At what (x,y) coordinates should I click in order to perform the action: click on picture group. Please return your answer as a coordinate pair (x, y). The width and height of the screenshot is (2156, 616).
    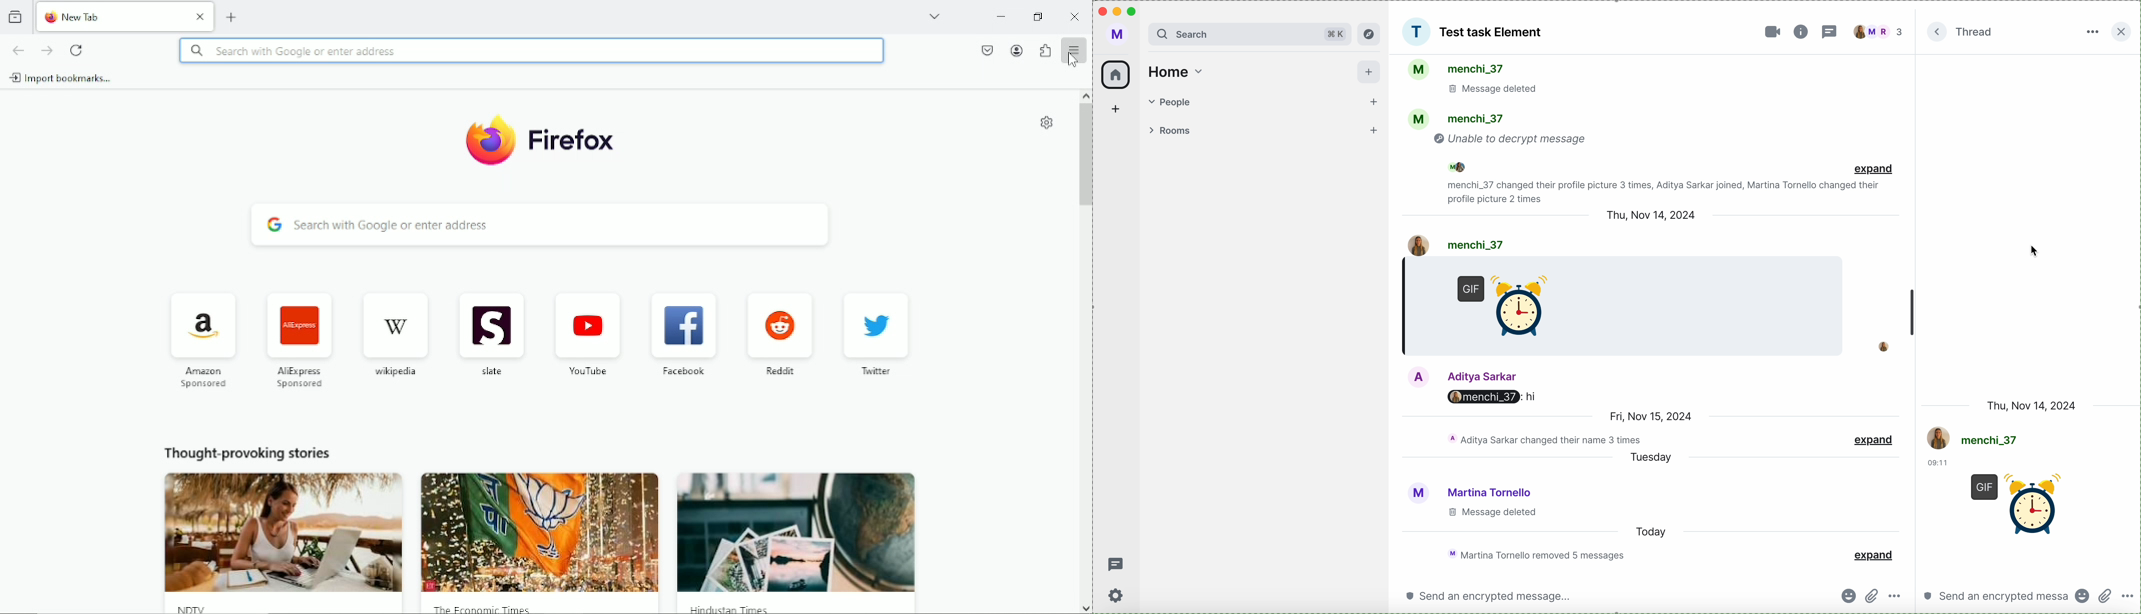
    Looking at the image, I should click on (1416, 32).